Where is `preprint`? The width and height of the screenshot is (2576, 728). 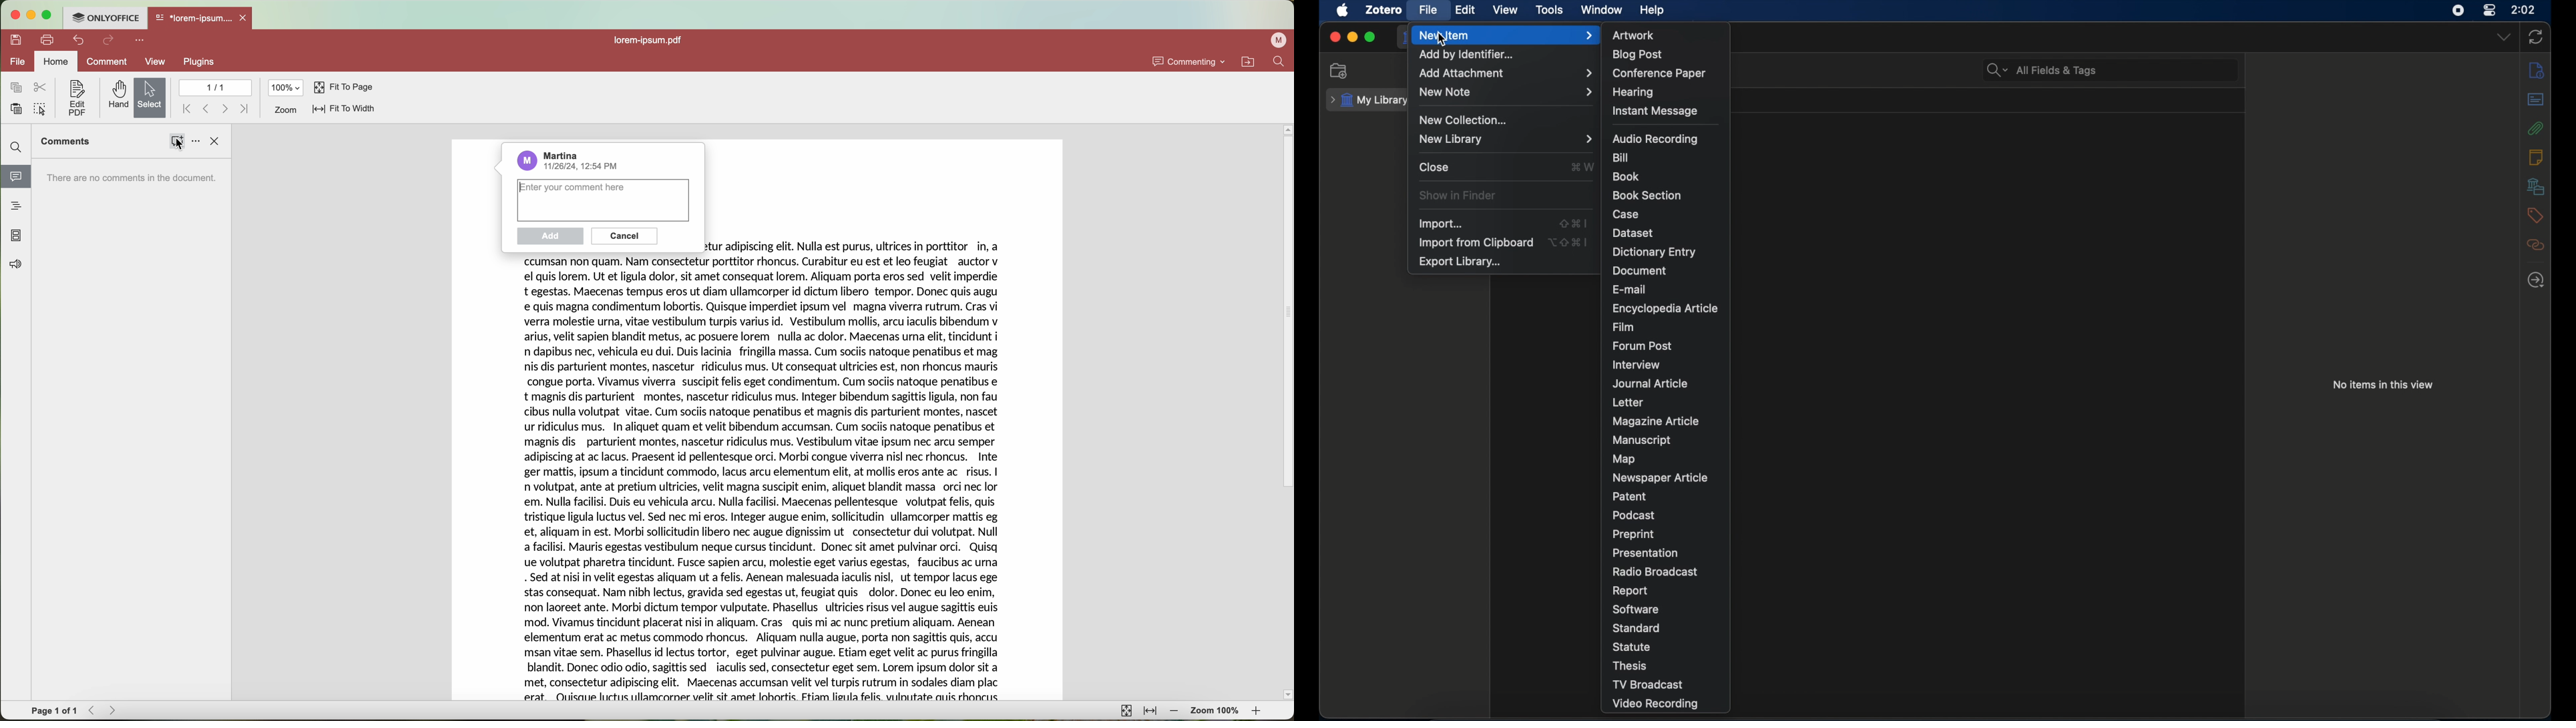 preprint is located at coordinates (1634, 535).